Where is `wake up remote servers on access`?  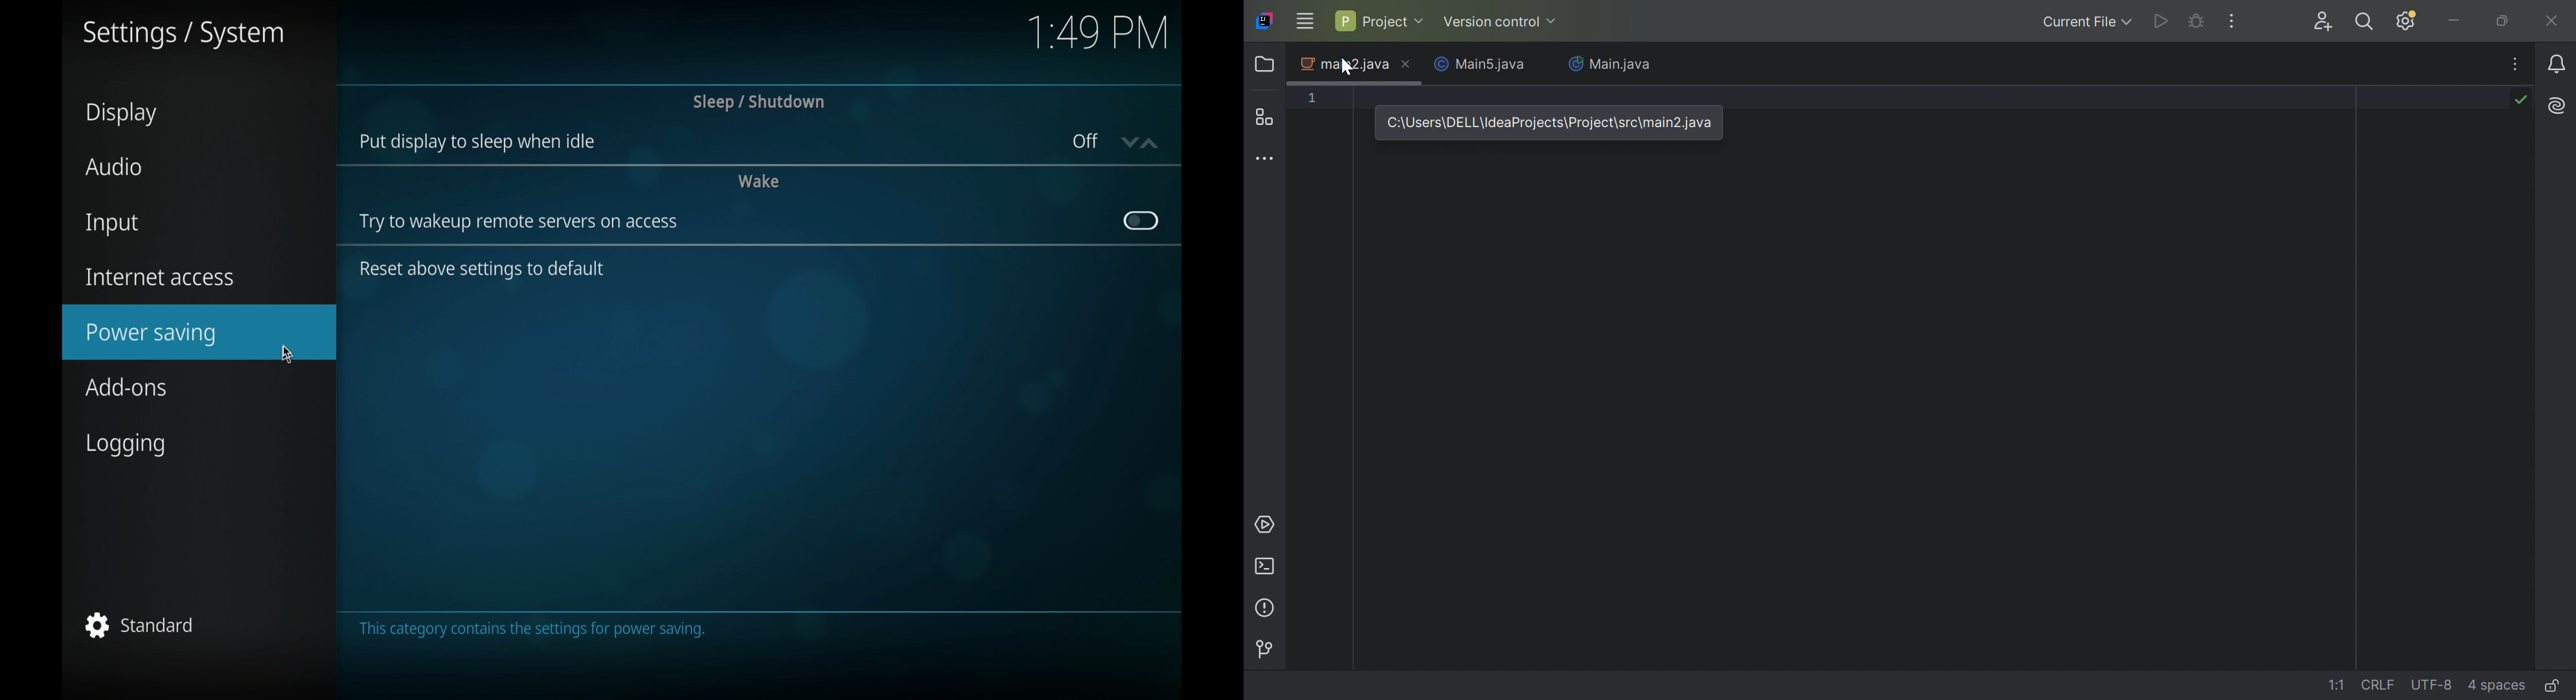 wake up remote servers on access is located at coordinates (518, 223).